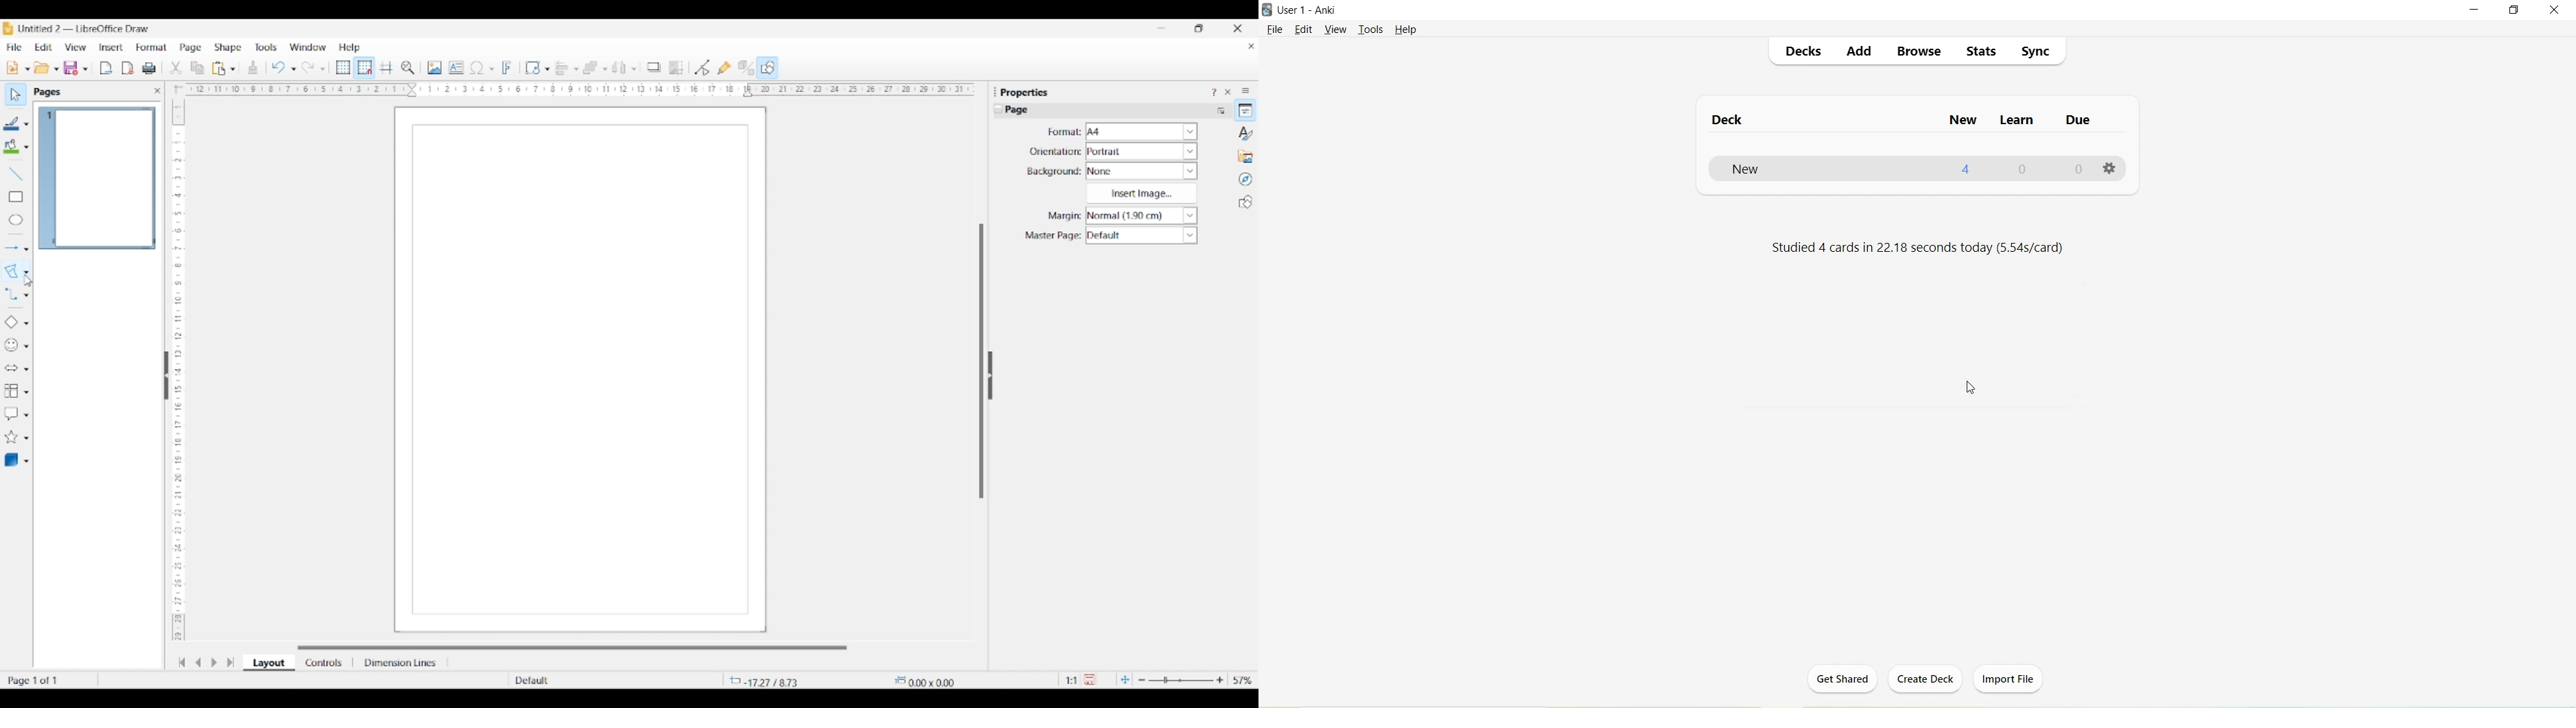 The image size is (2576, 728). What do you see at coordinates (547, 69) in the screenshot?
I see `Transformations option` at bounding box center [547, 69].